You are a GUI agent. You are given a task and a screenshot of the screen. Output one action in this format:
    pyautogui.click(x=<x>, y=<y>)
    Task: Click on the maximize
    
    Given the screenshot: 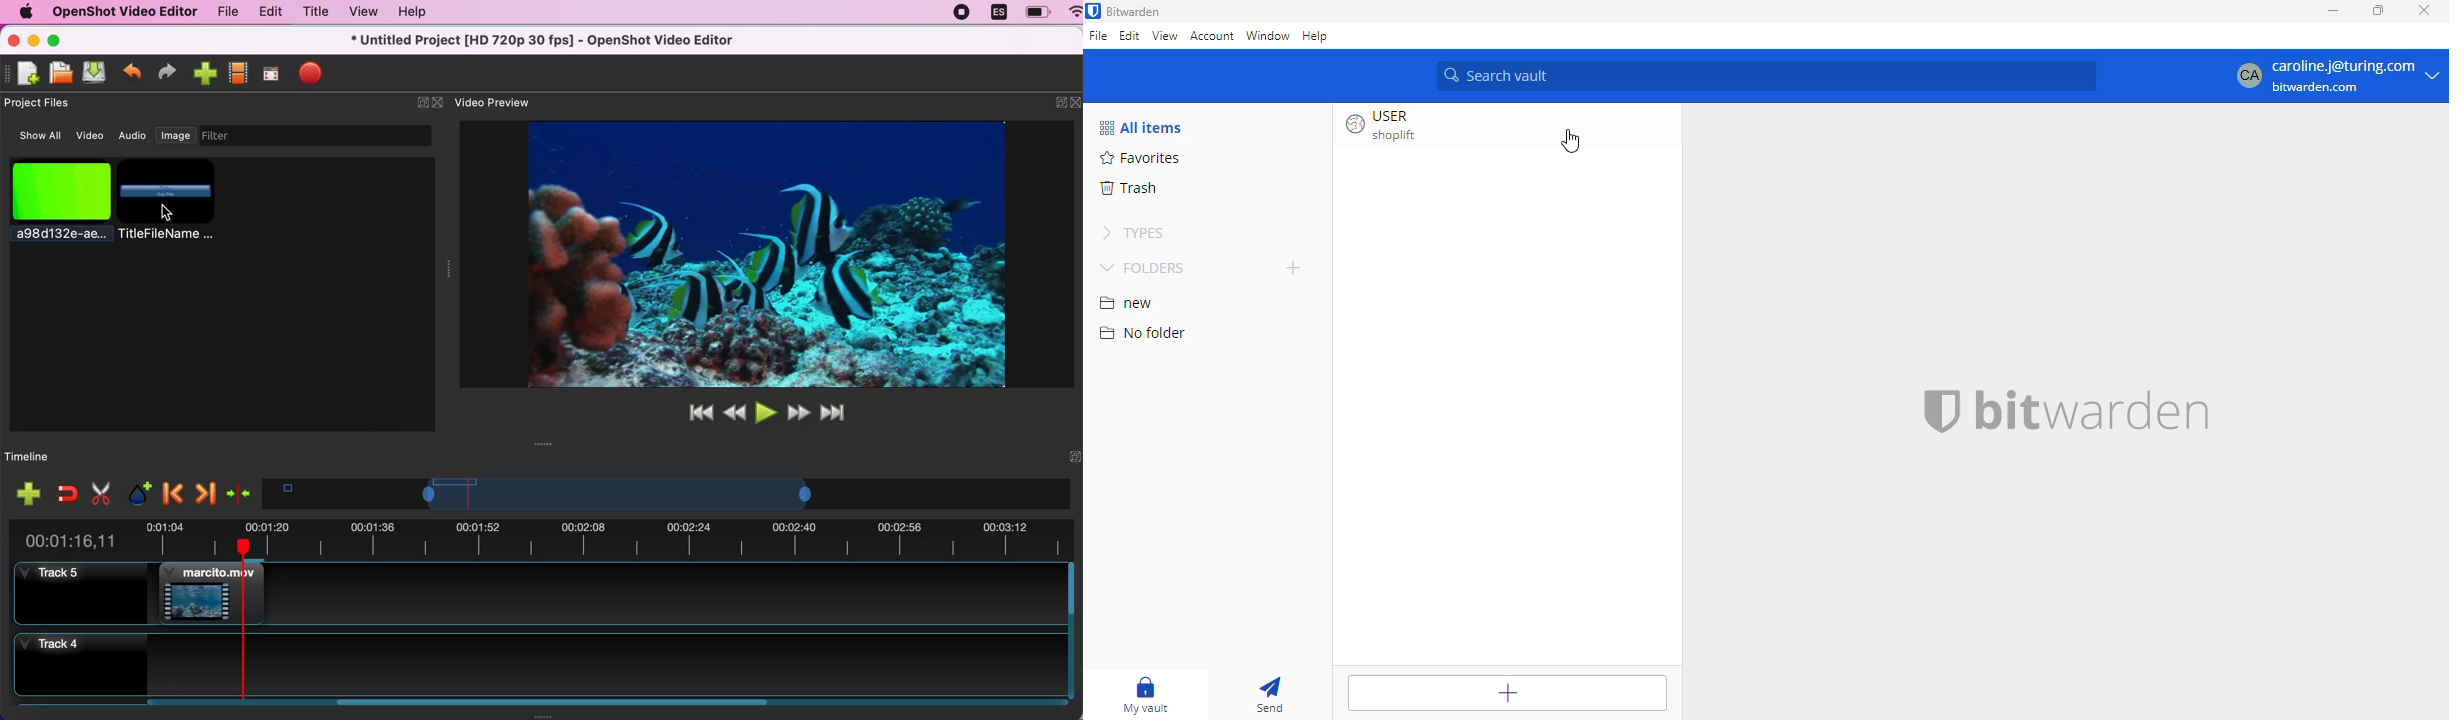 What is the action you would take?
    pyautogui.click(x=2379, y=9)
    